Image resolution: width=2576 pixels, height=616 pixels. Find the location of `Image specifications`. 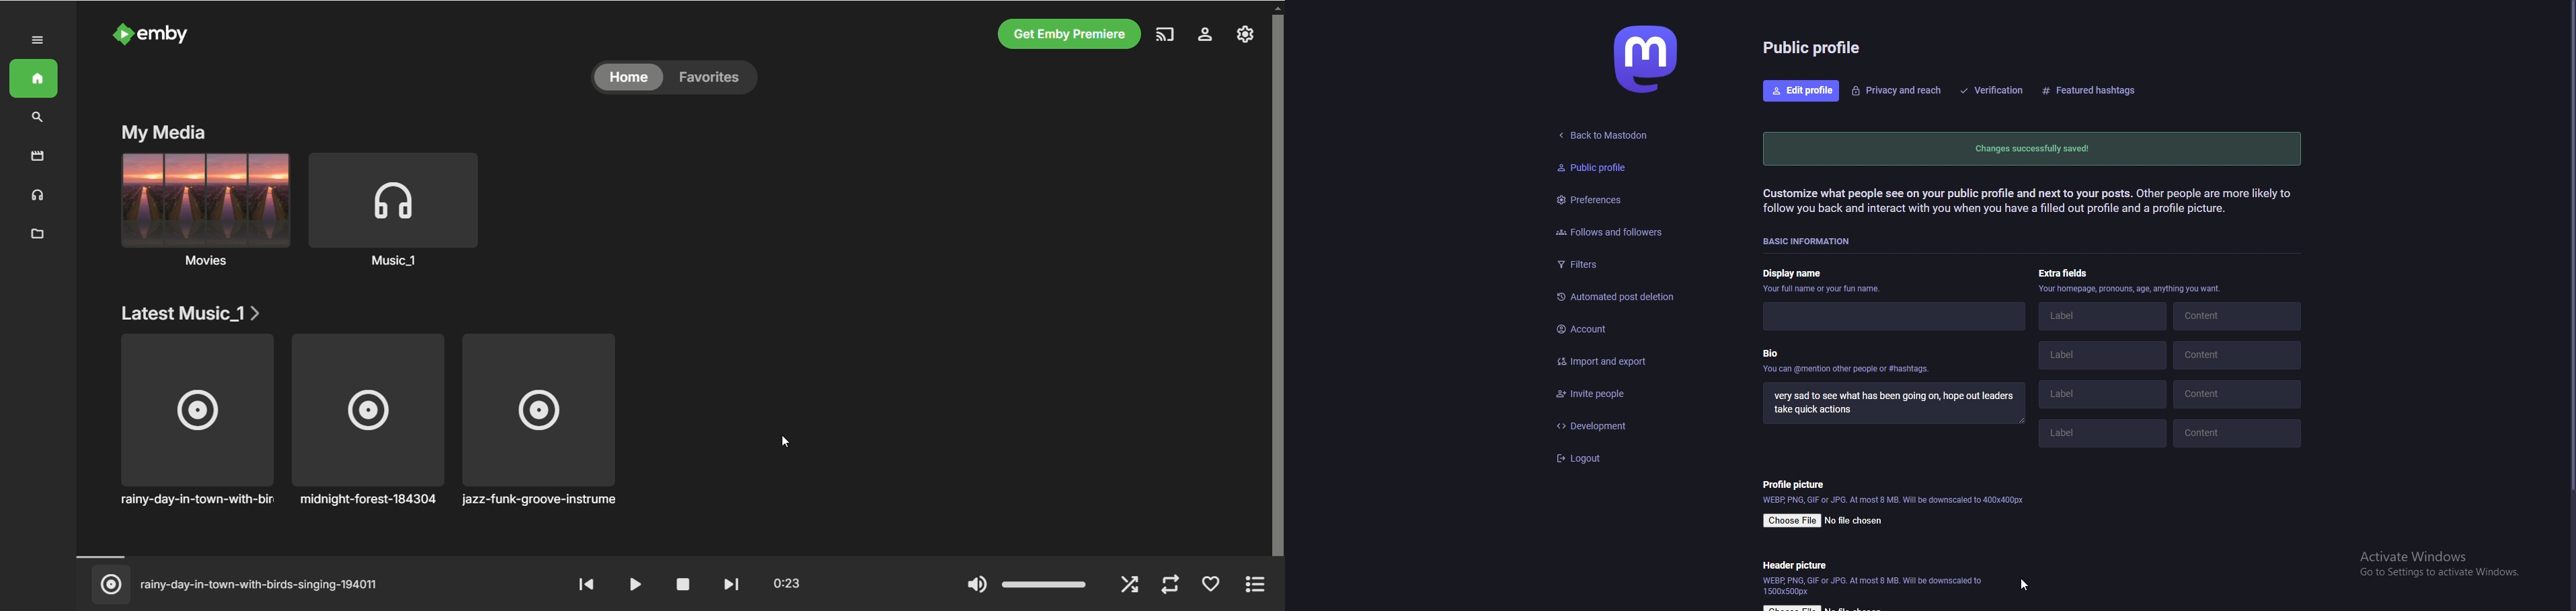

Image specifications is located at coordinates (1866, 585).